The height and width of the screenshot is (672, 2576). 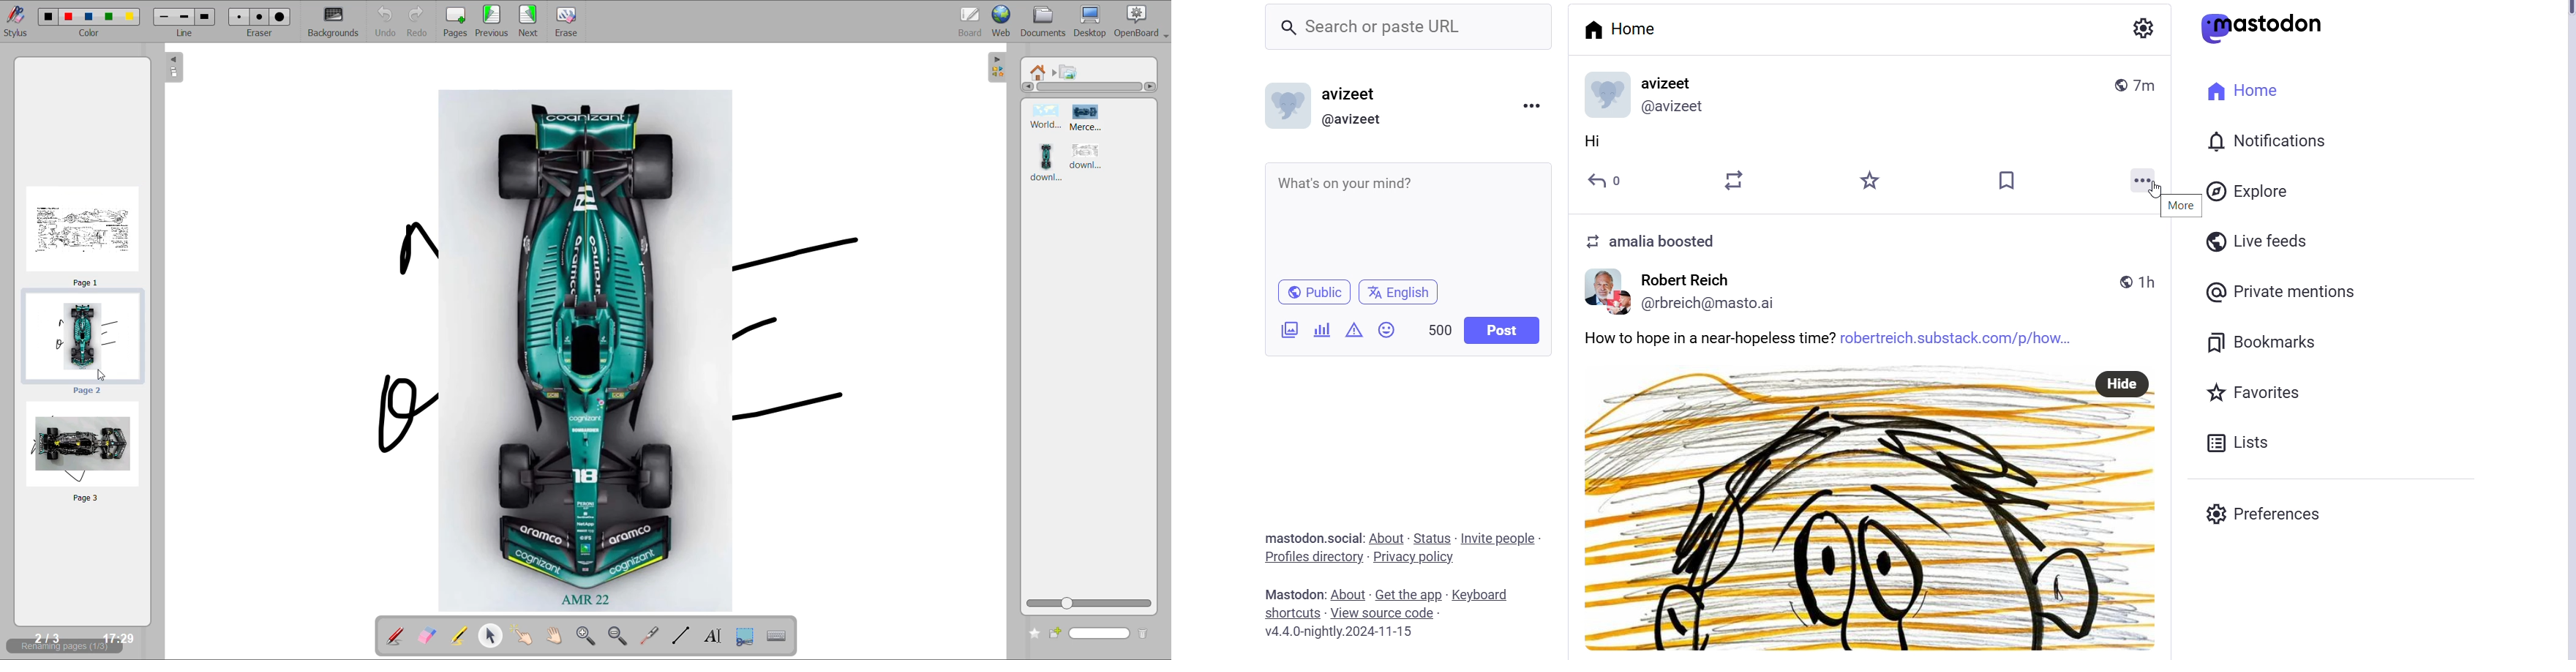 What do you see at coordinates (1398, 291) in the screenshot?
I see `Language` at bounding box center [1398, 291].